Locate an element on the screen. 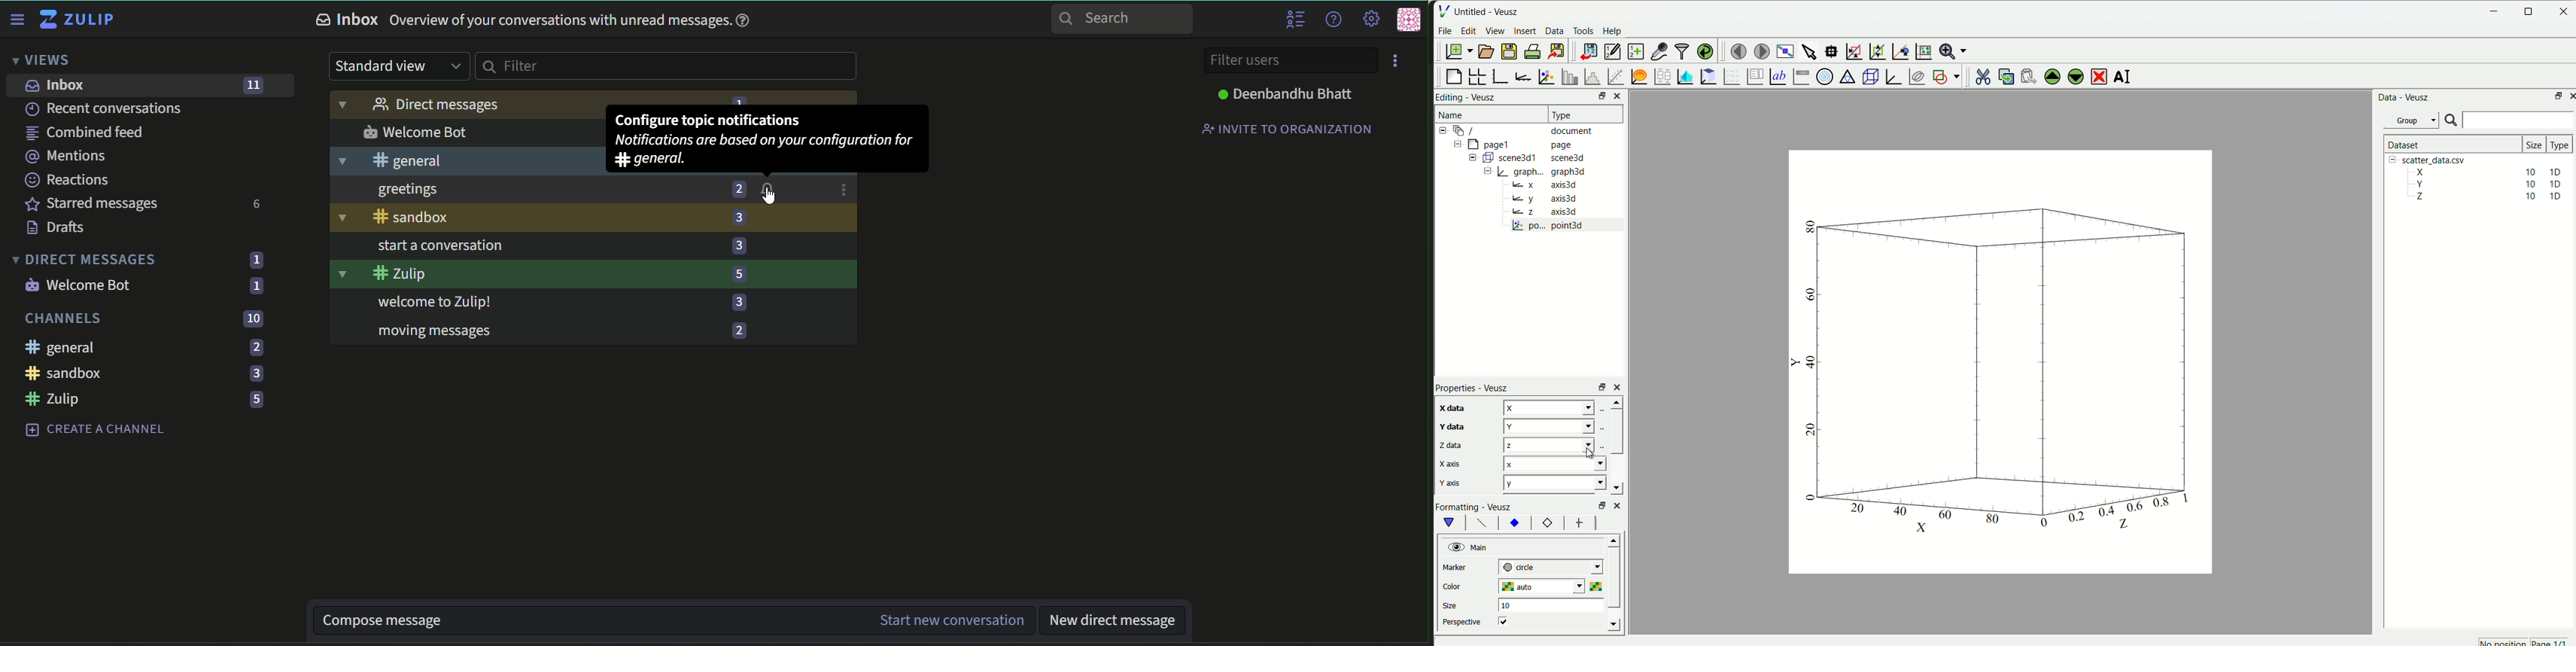 The height and width of the screenshot is (672, 2576). x is located at coordinates (1555, 466).